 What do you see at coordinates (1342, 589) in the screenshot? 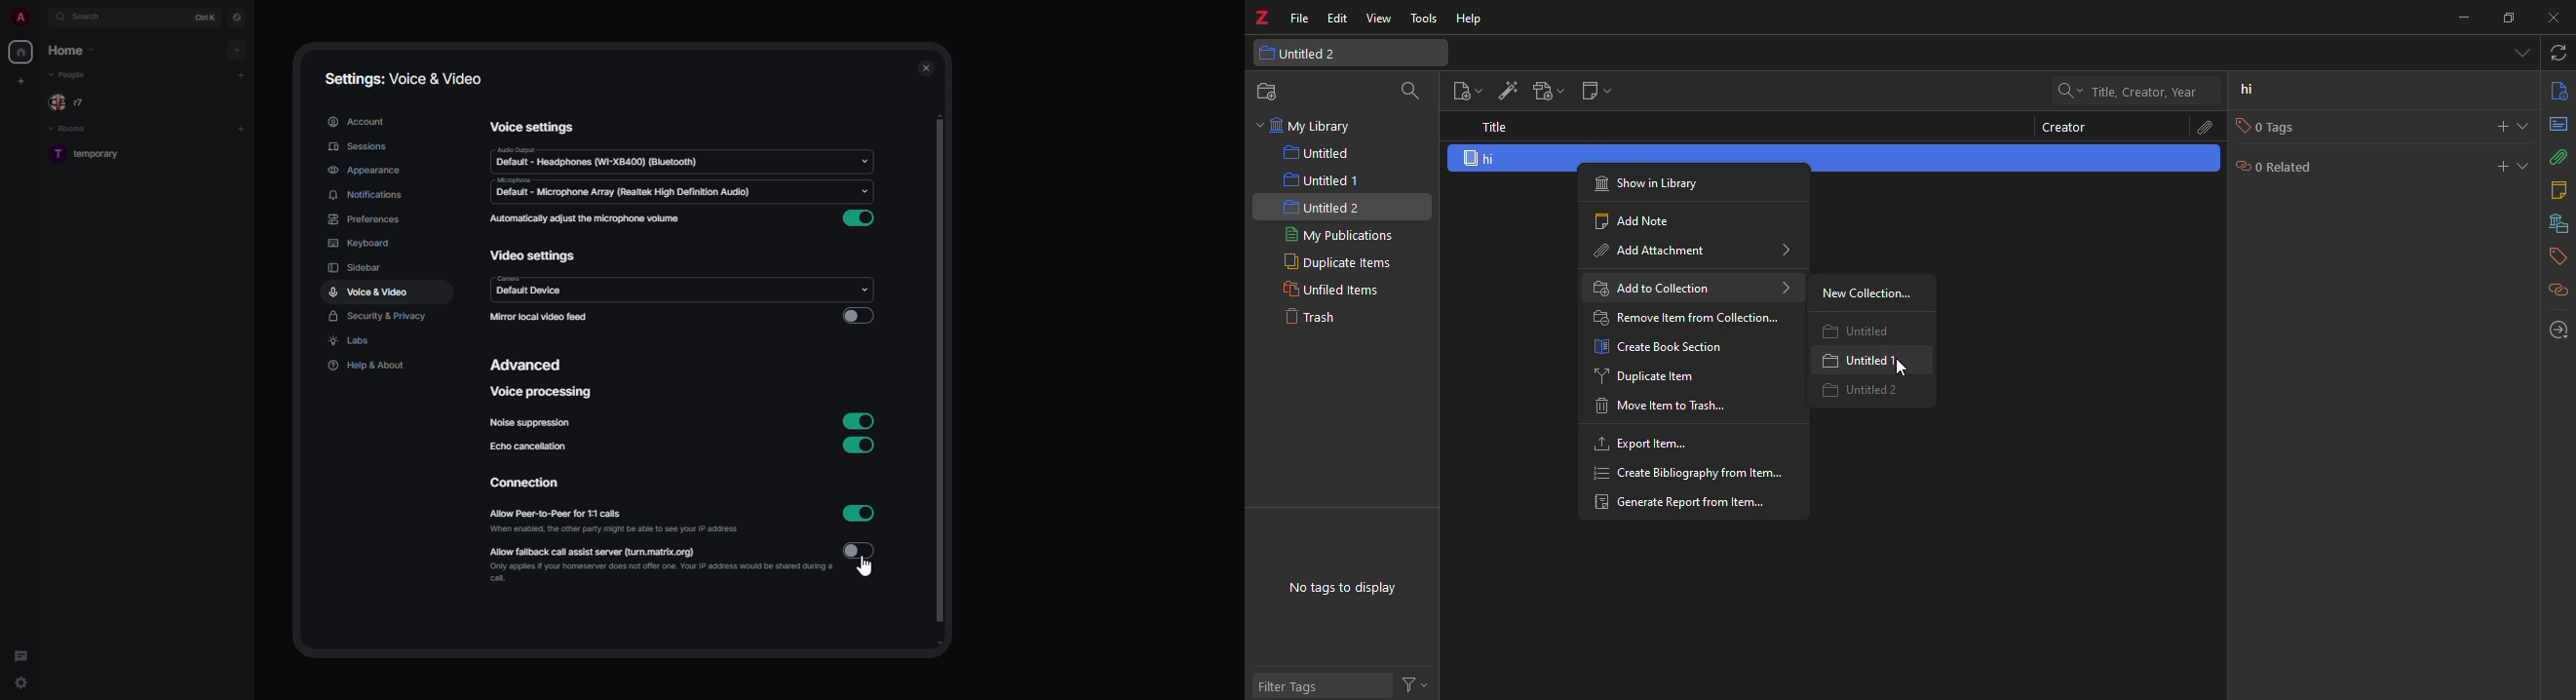
I see `no tags to display` at bounding box center [1342, 589].